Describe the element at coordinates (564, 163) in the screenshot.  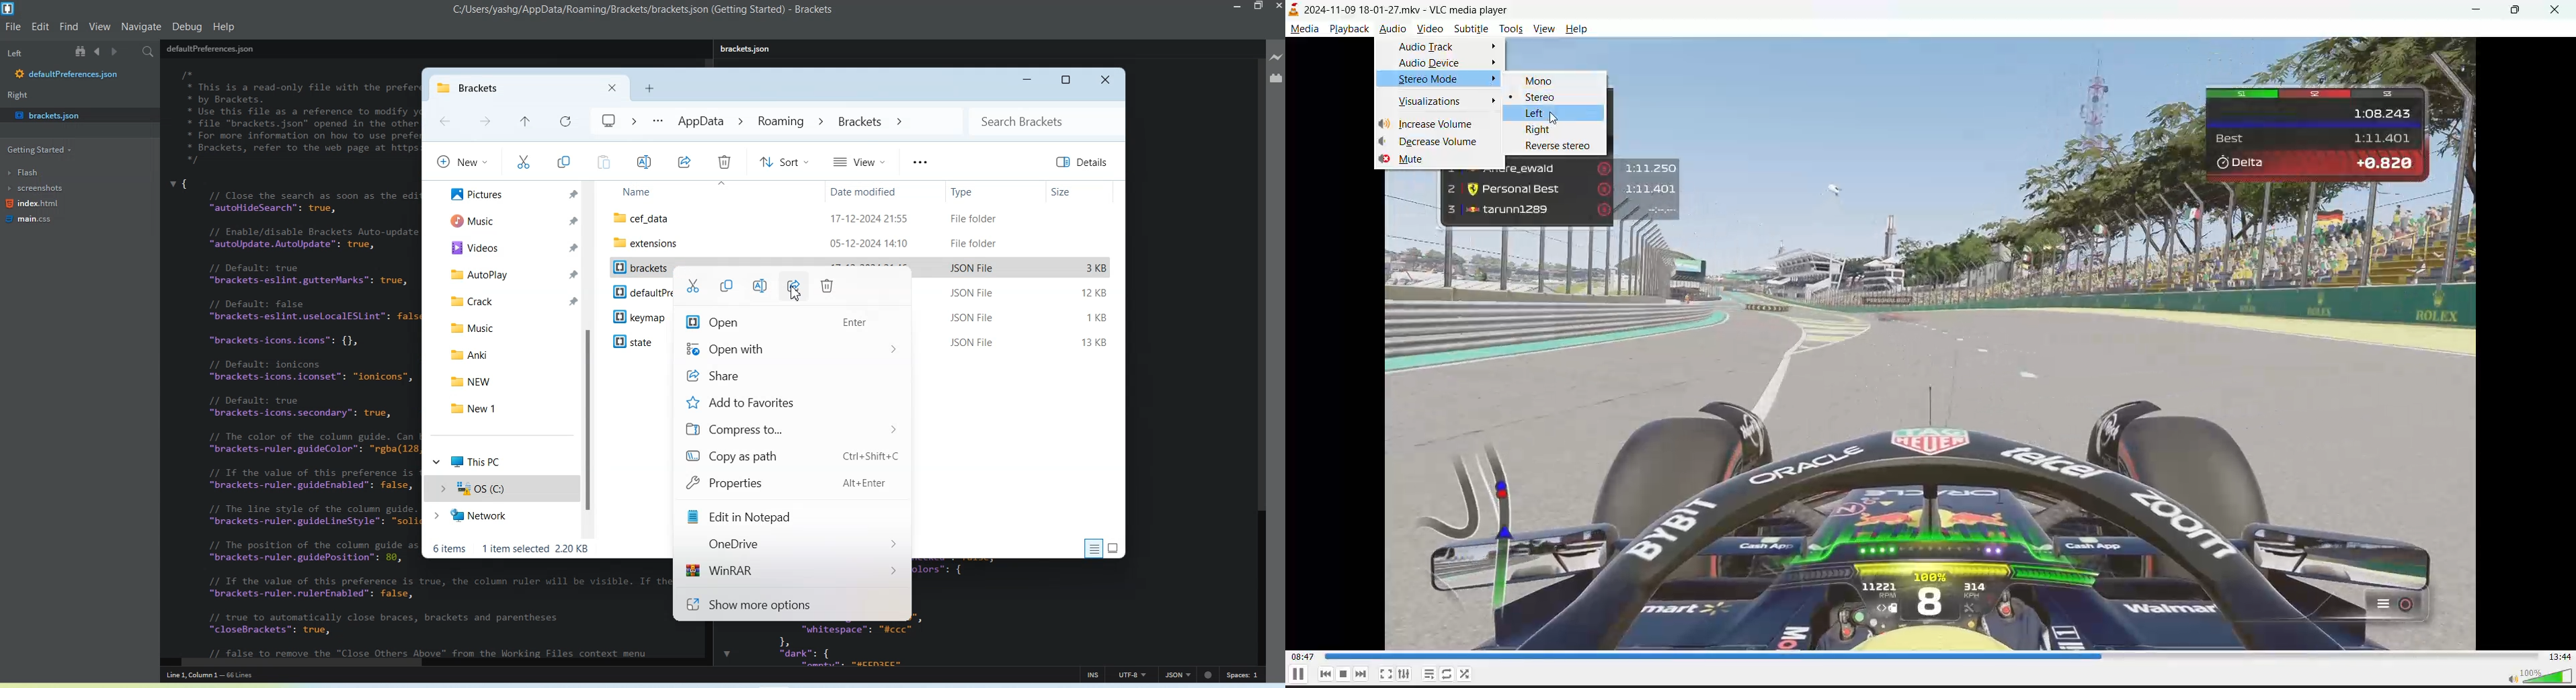
I see `Copy` at that location.